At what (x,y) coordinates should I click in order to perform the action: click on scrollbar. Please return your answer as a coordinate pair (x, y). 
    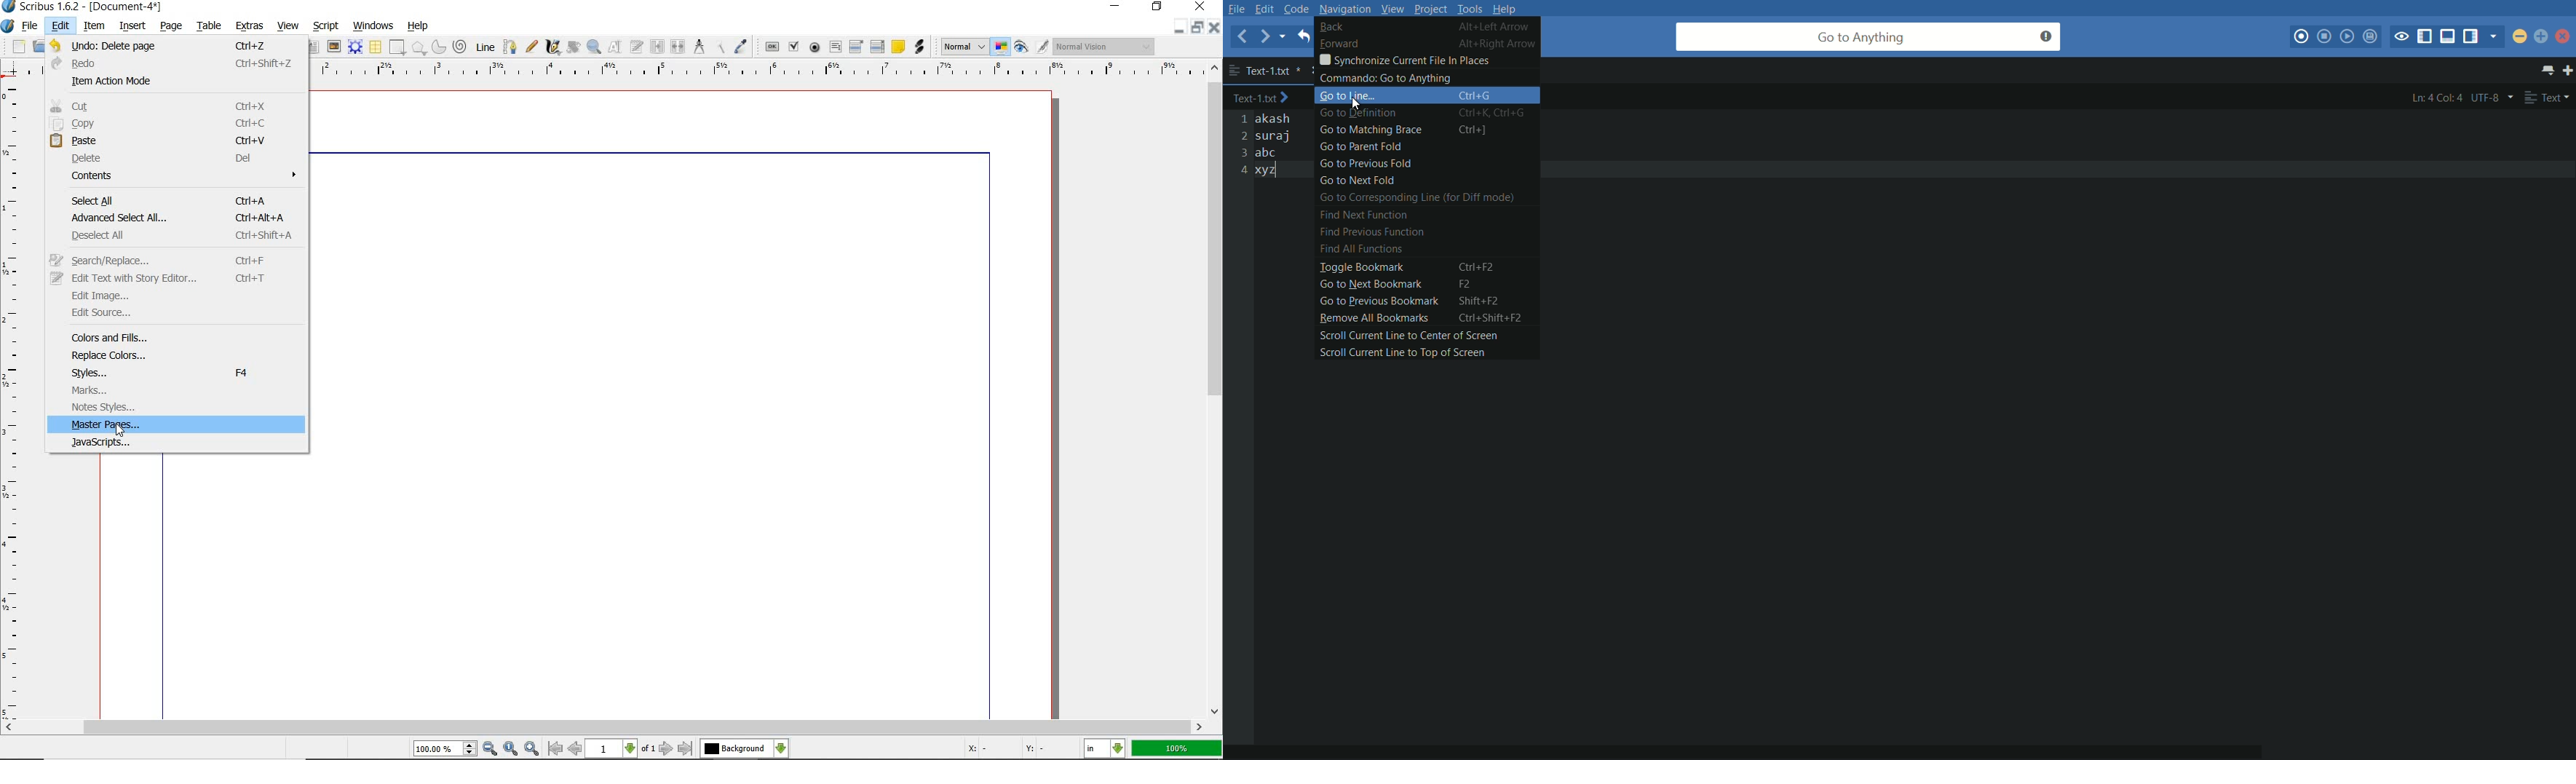
    Looking at the image, I should click on (1216, 388).